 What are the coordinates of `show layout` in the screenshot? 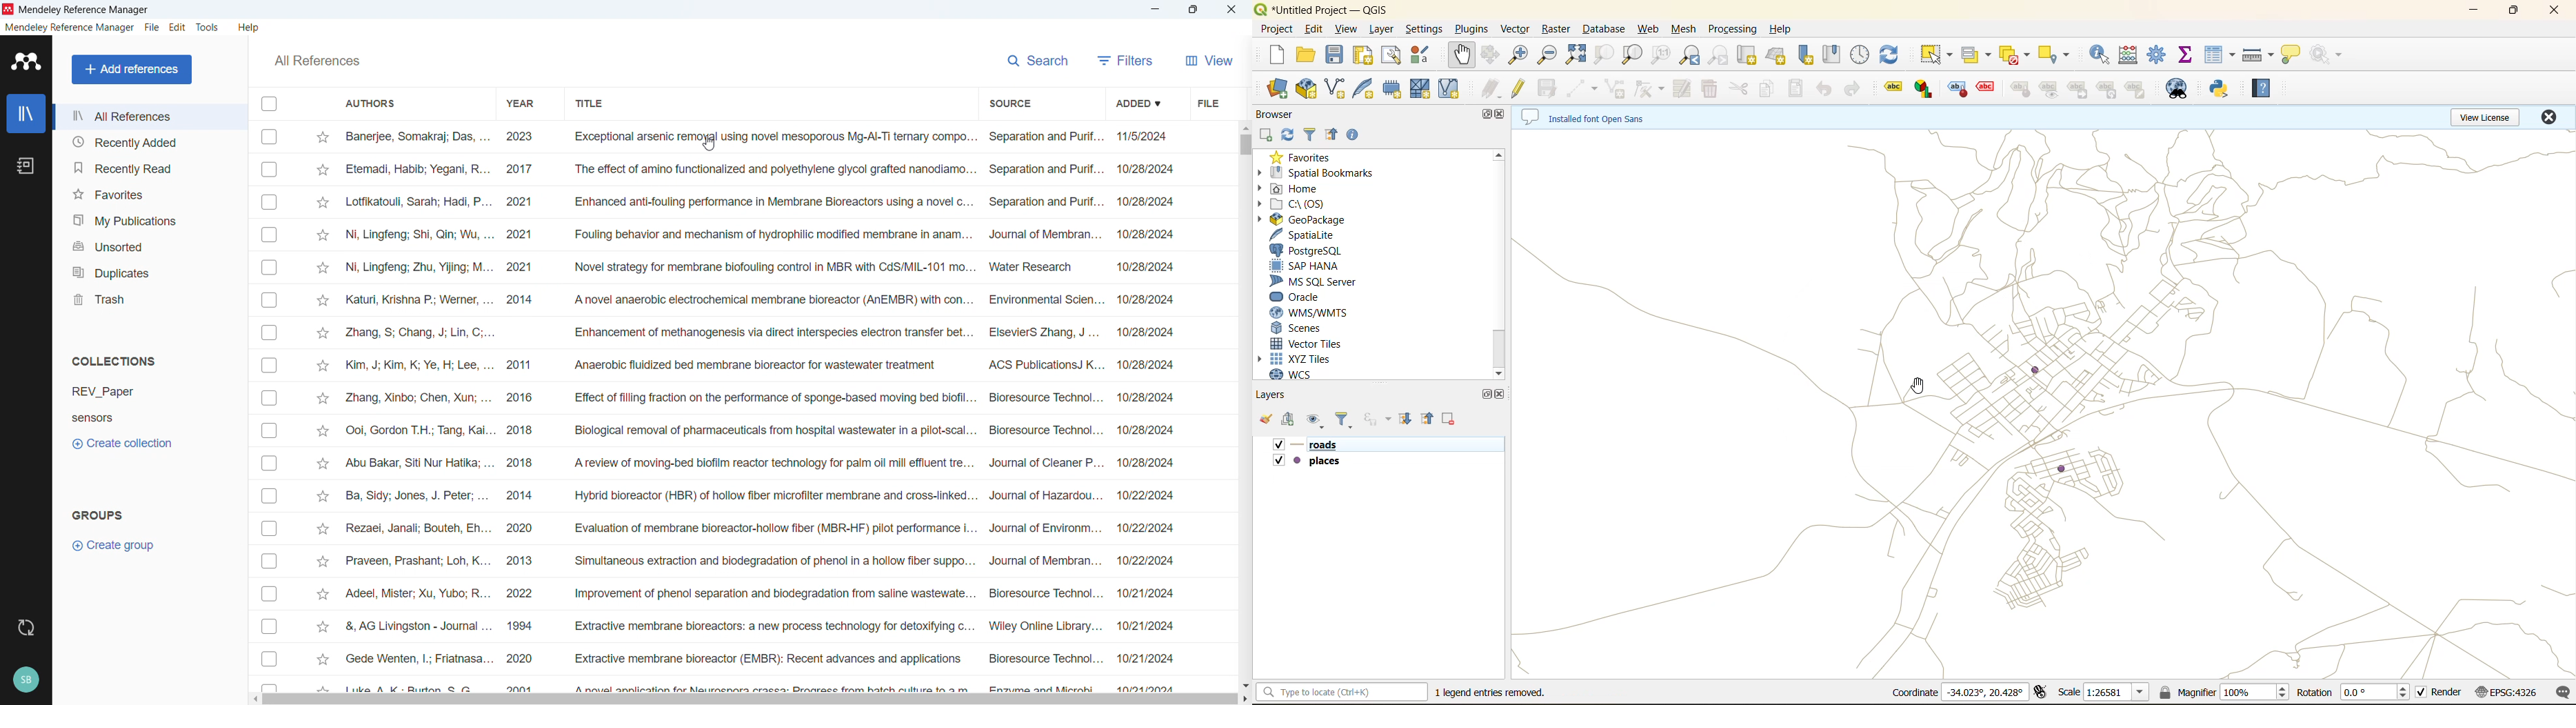 It's located at (1392, 56).